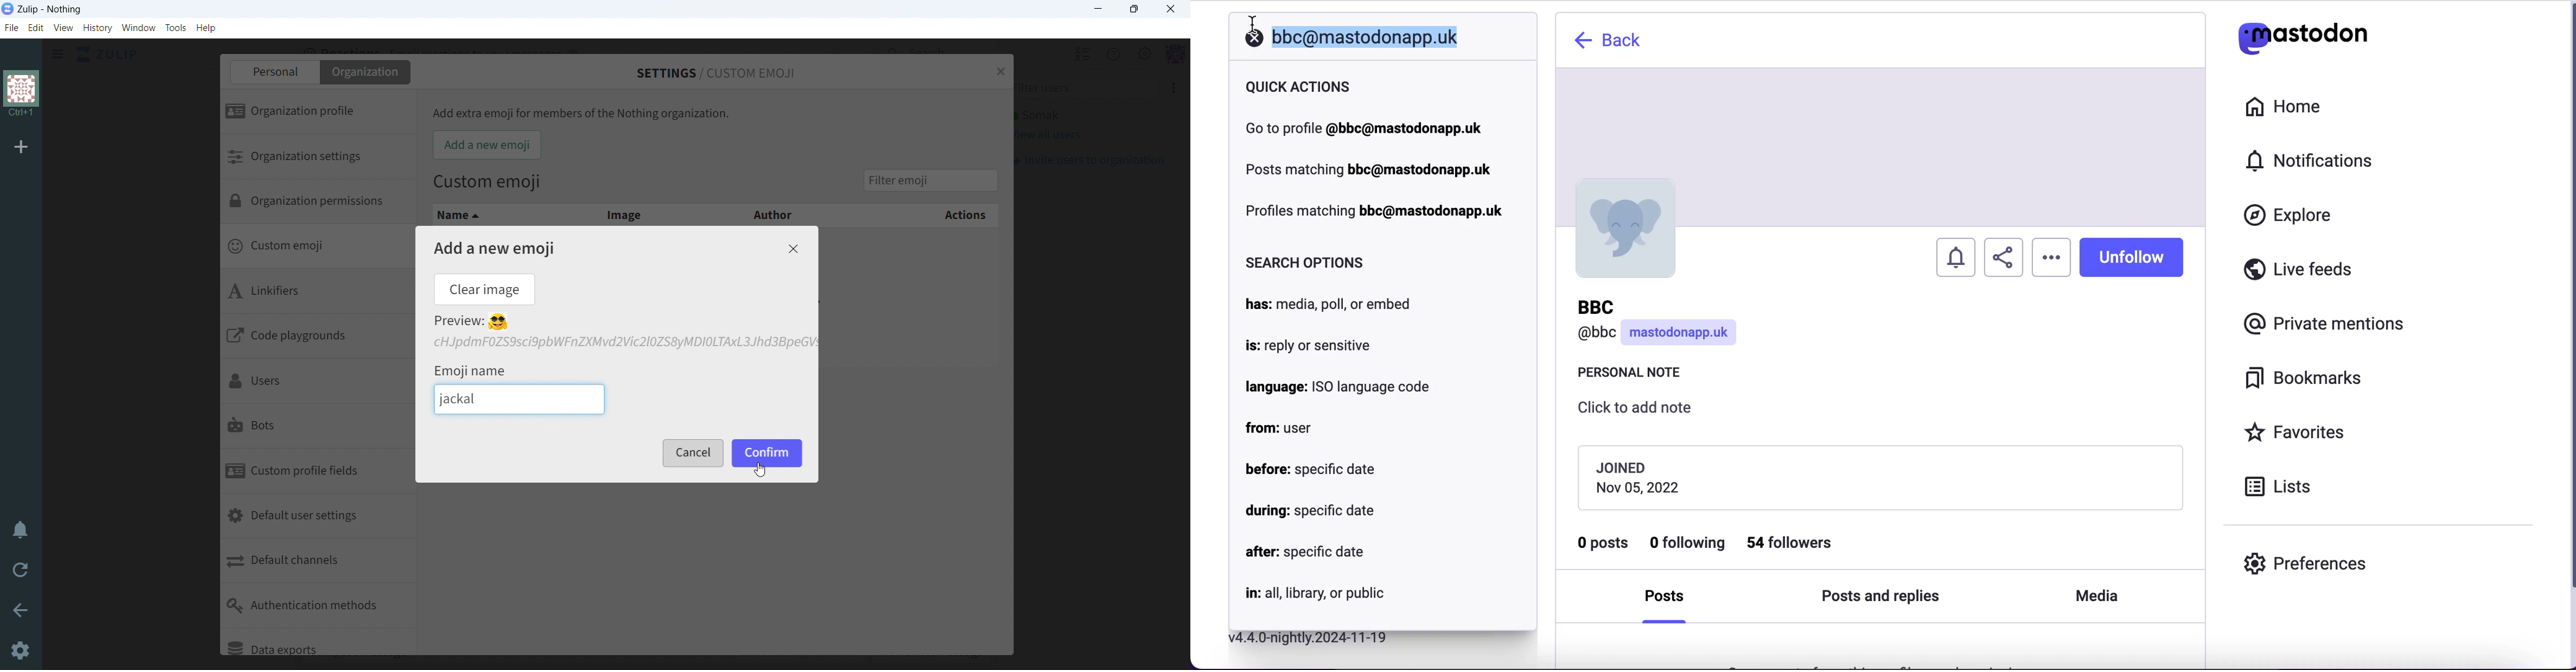 The image size is (2576, 672). What do you see at coordinates (1365, 128) in the screenshot?
I see `go to profile` at bounding box center [1365, 128].